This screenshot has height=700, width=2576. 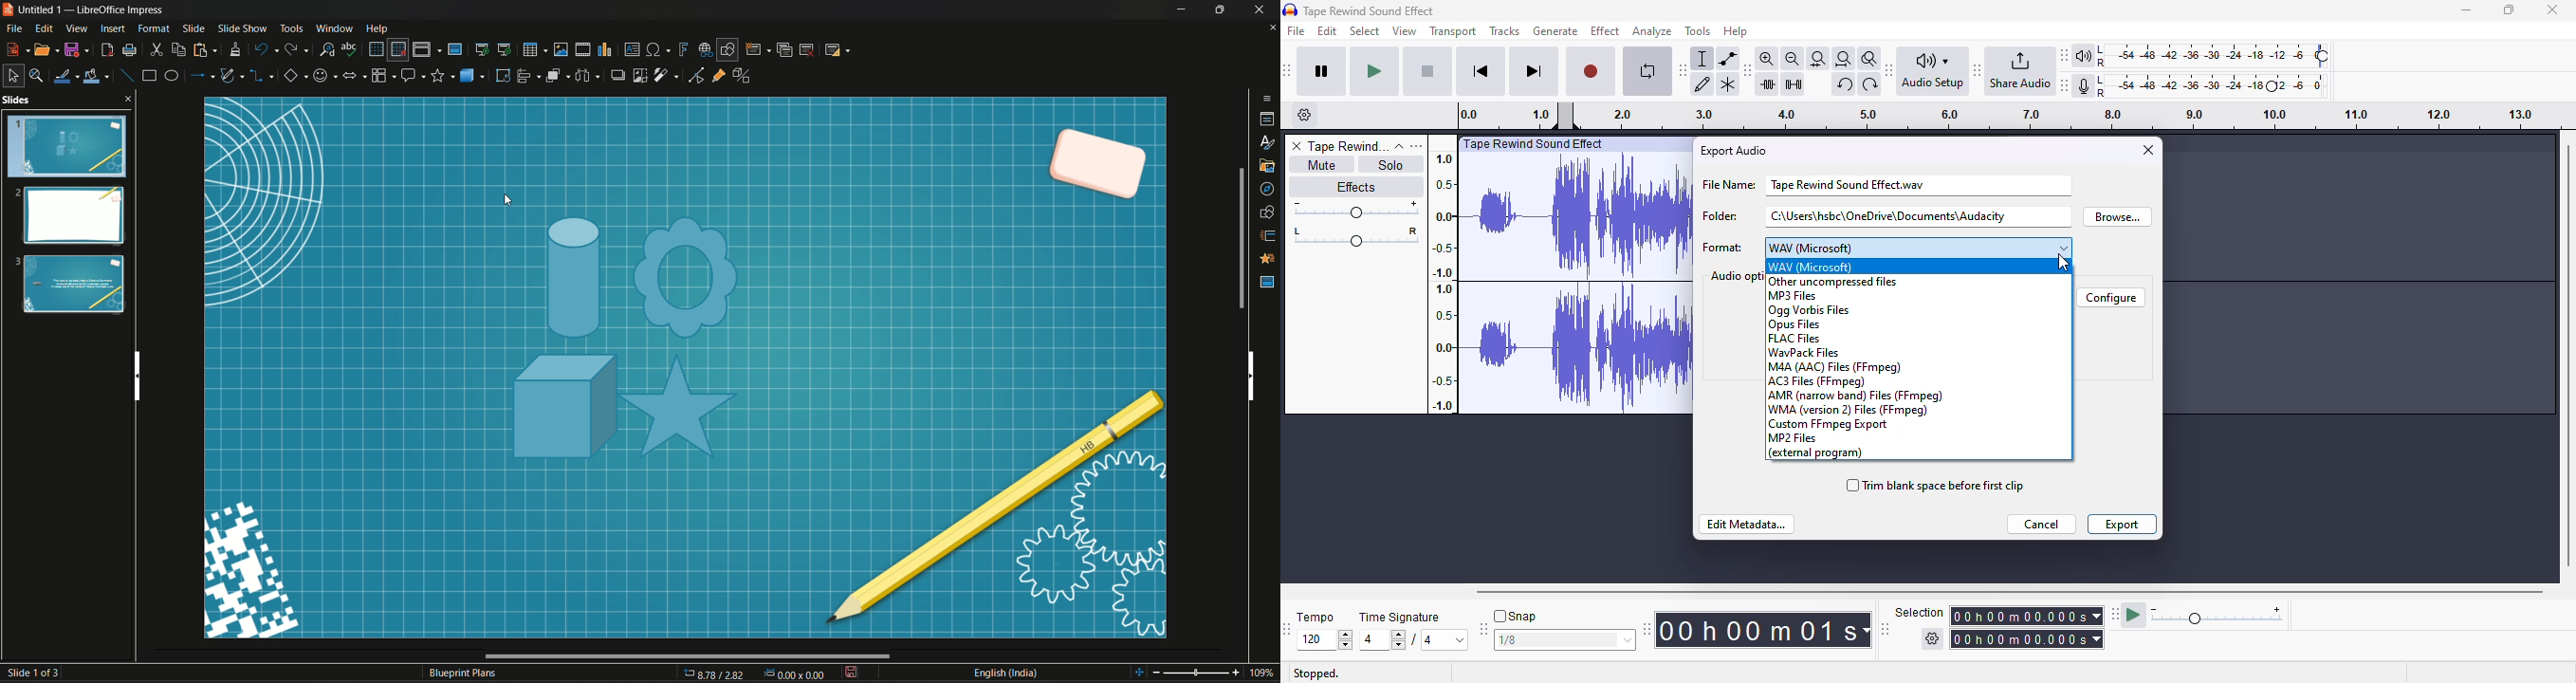 I want to click on Animation, so click(x=1268, y=259).